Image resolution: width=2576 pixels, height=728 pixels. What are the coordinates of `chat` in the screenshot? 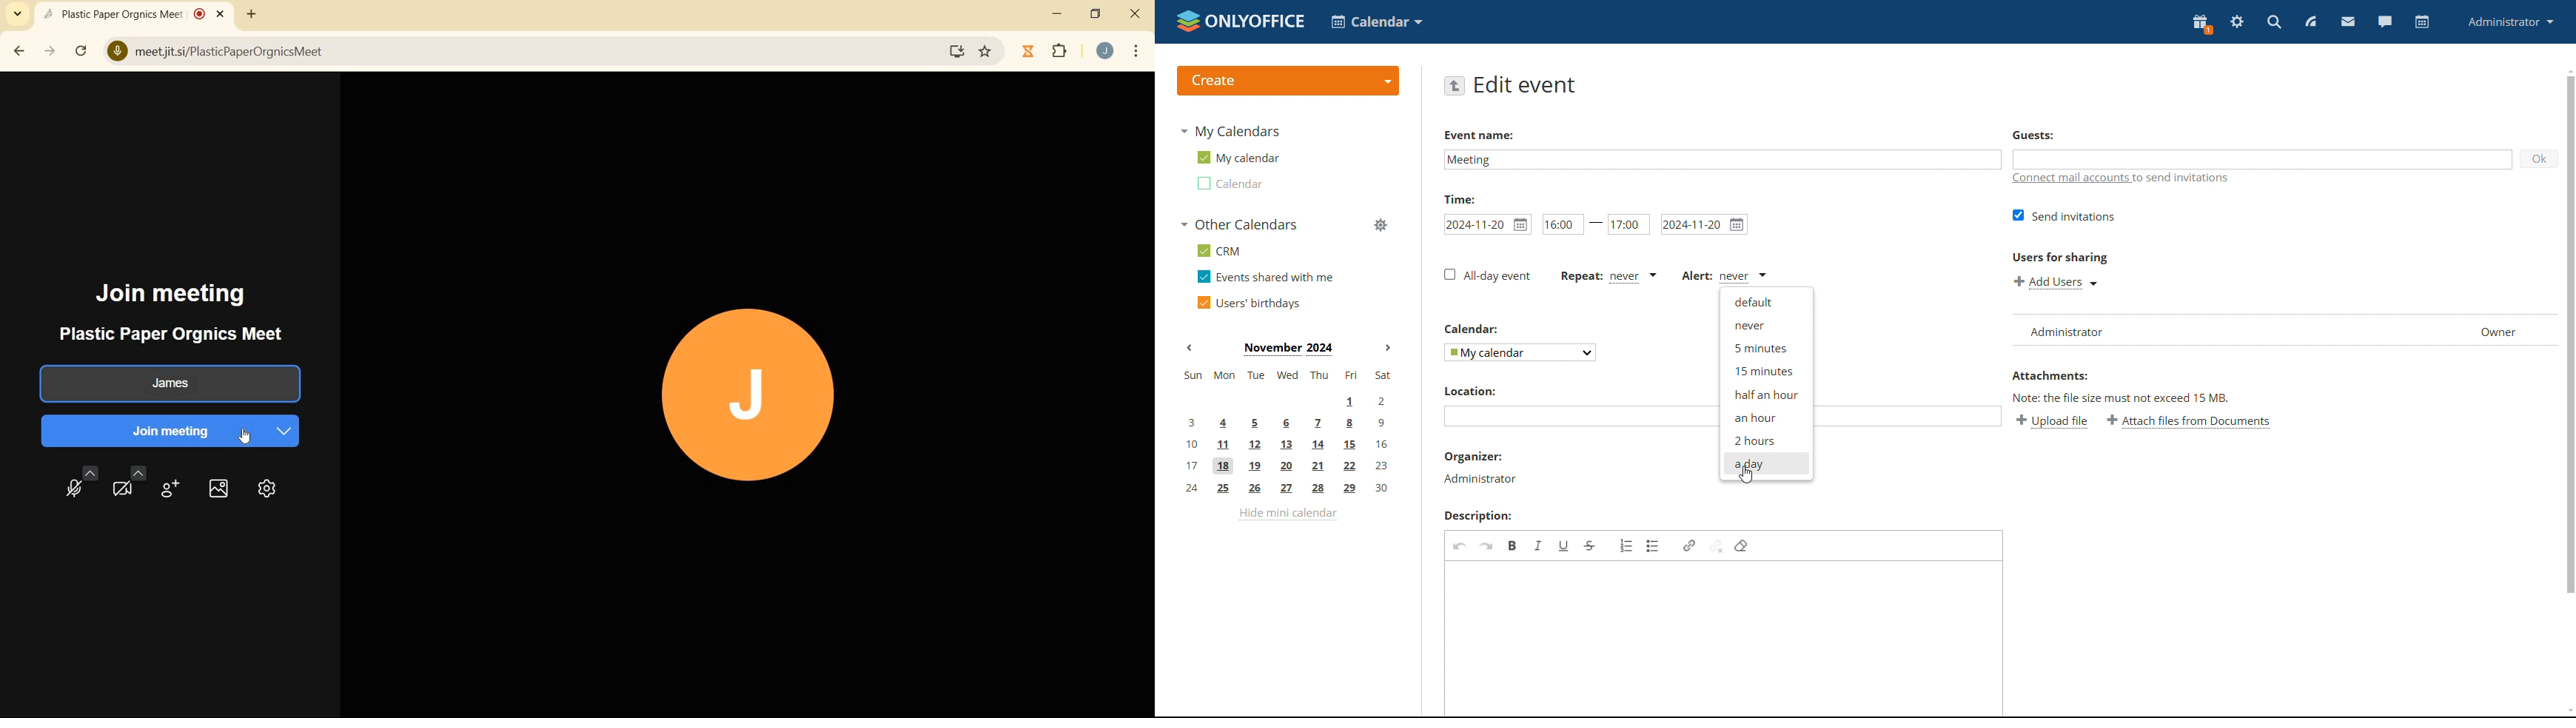 It's located at (2384, 22).